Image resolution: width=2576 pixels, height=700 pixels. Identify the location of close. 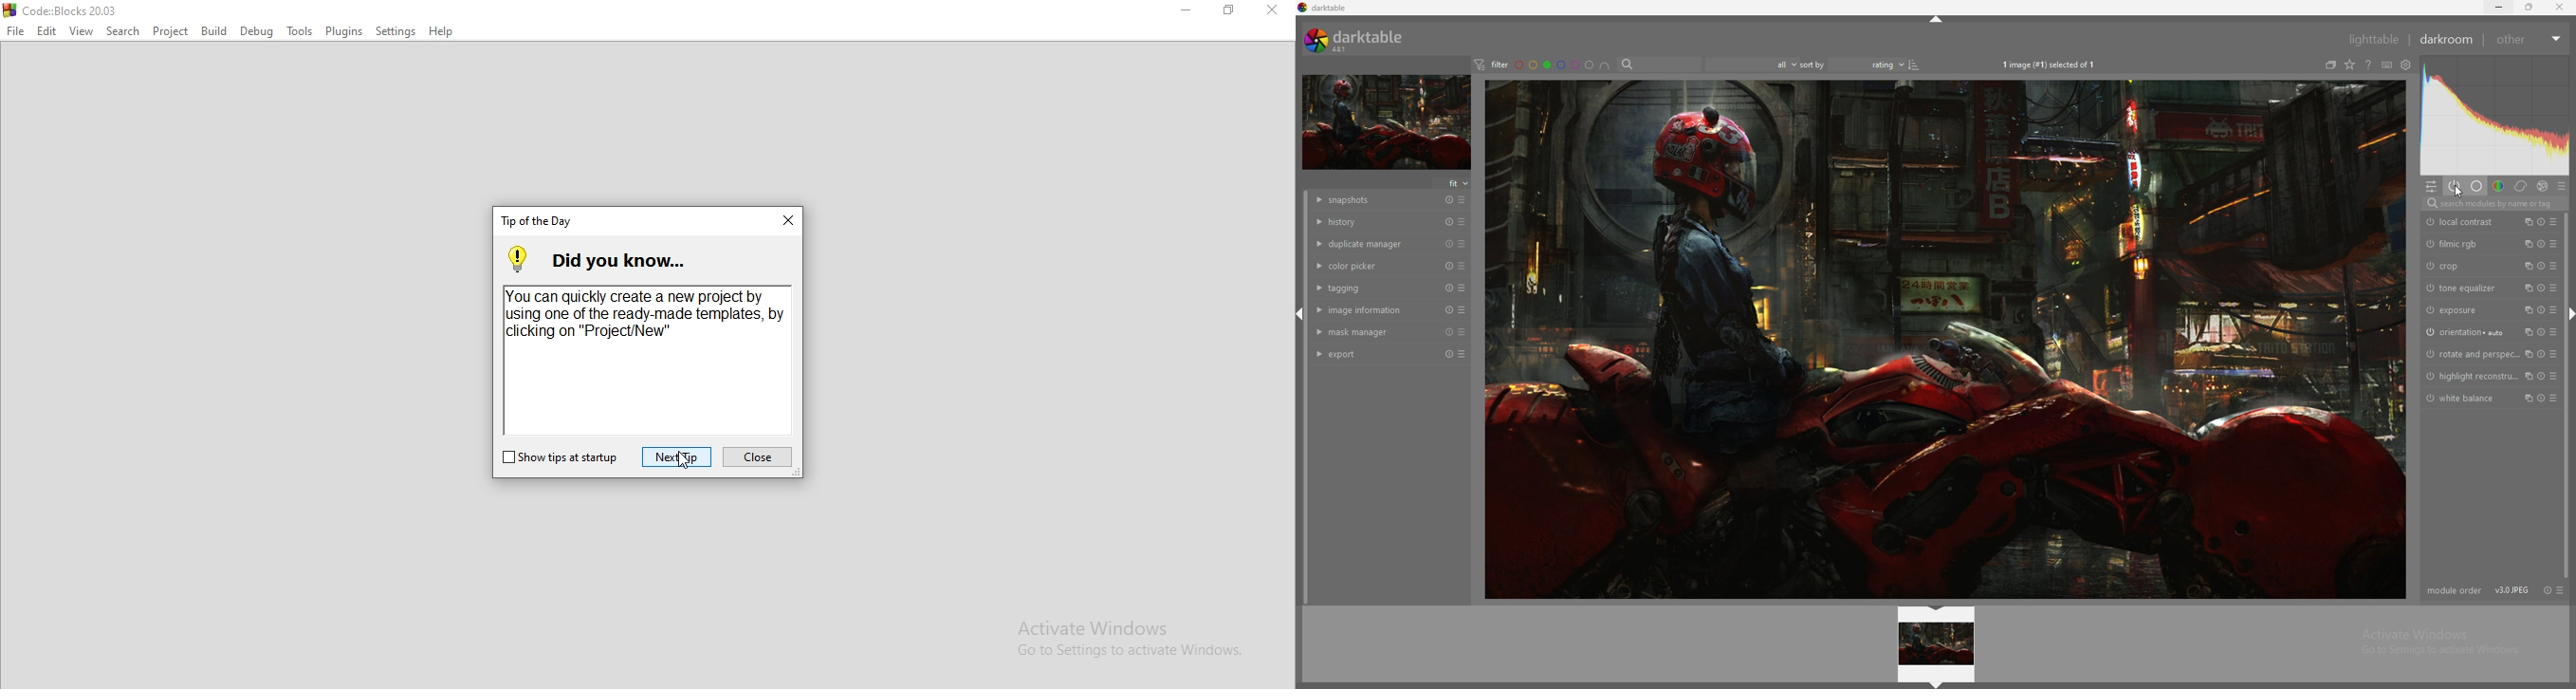
(787, 222).